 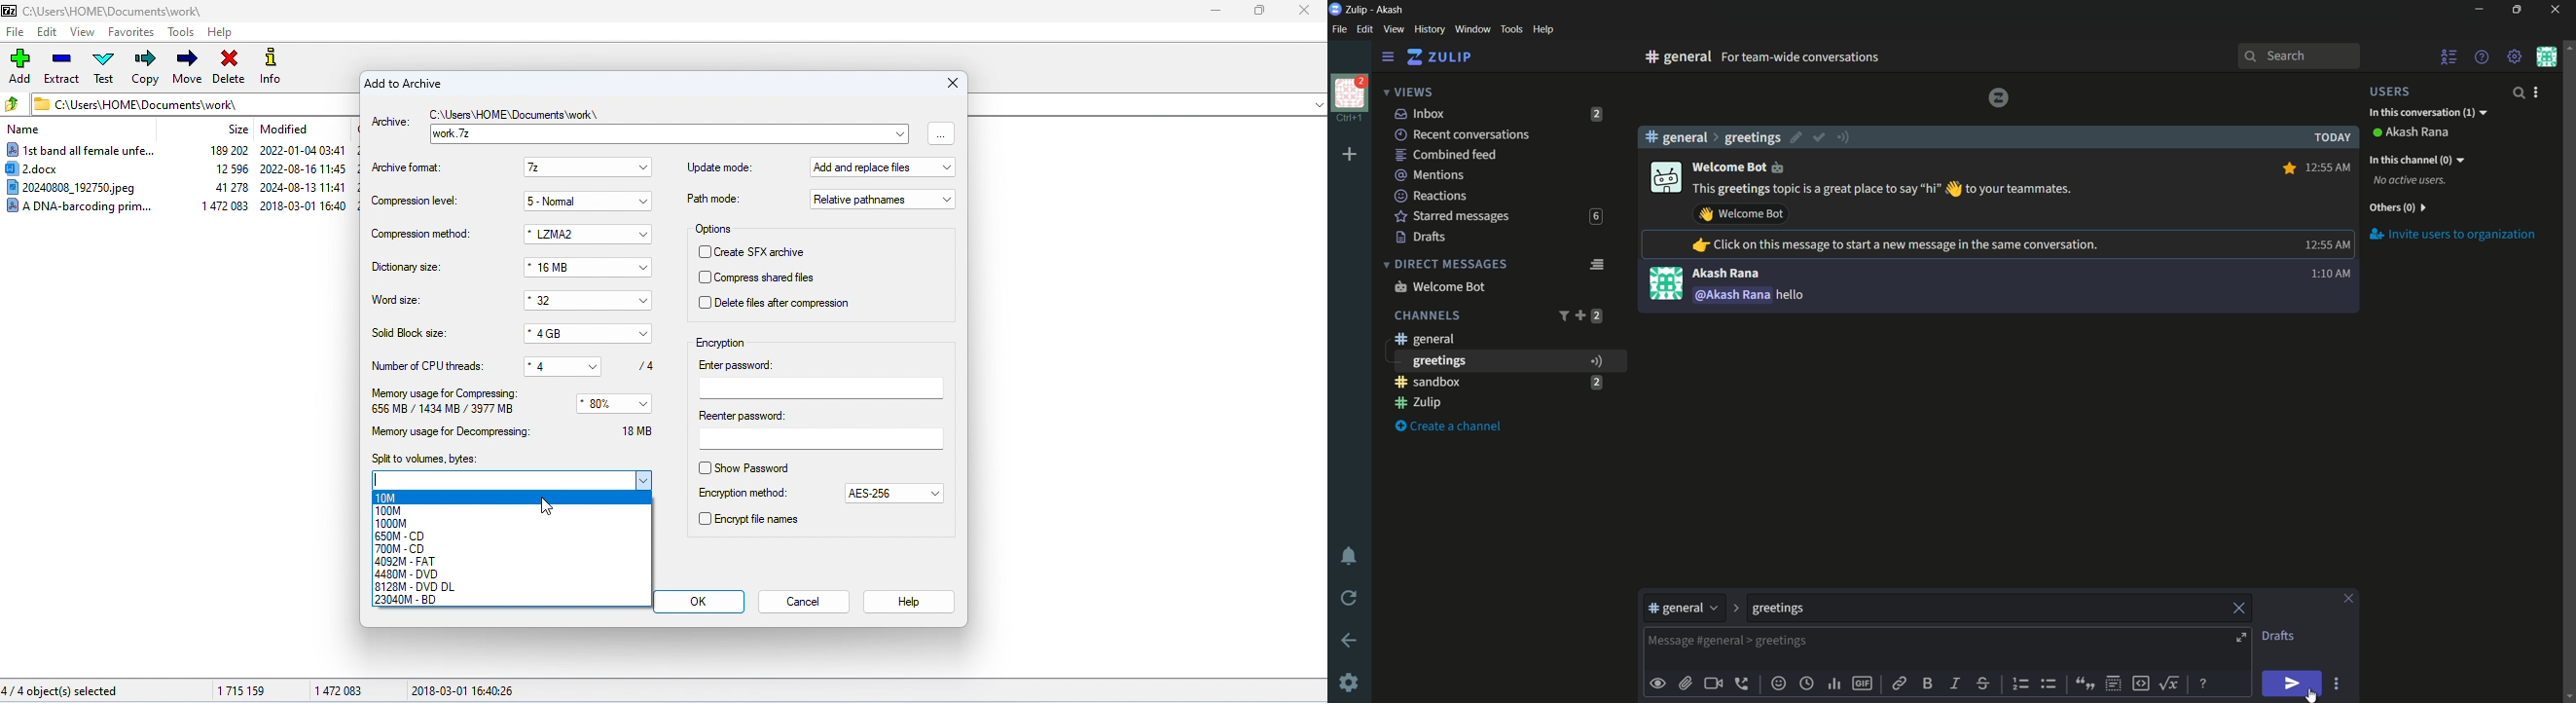 I want to click on message body, so click(x=1936, y=650).